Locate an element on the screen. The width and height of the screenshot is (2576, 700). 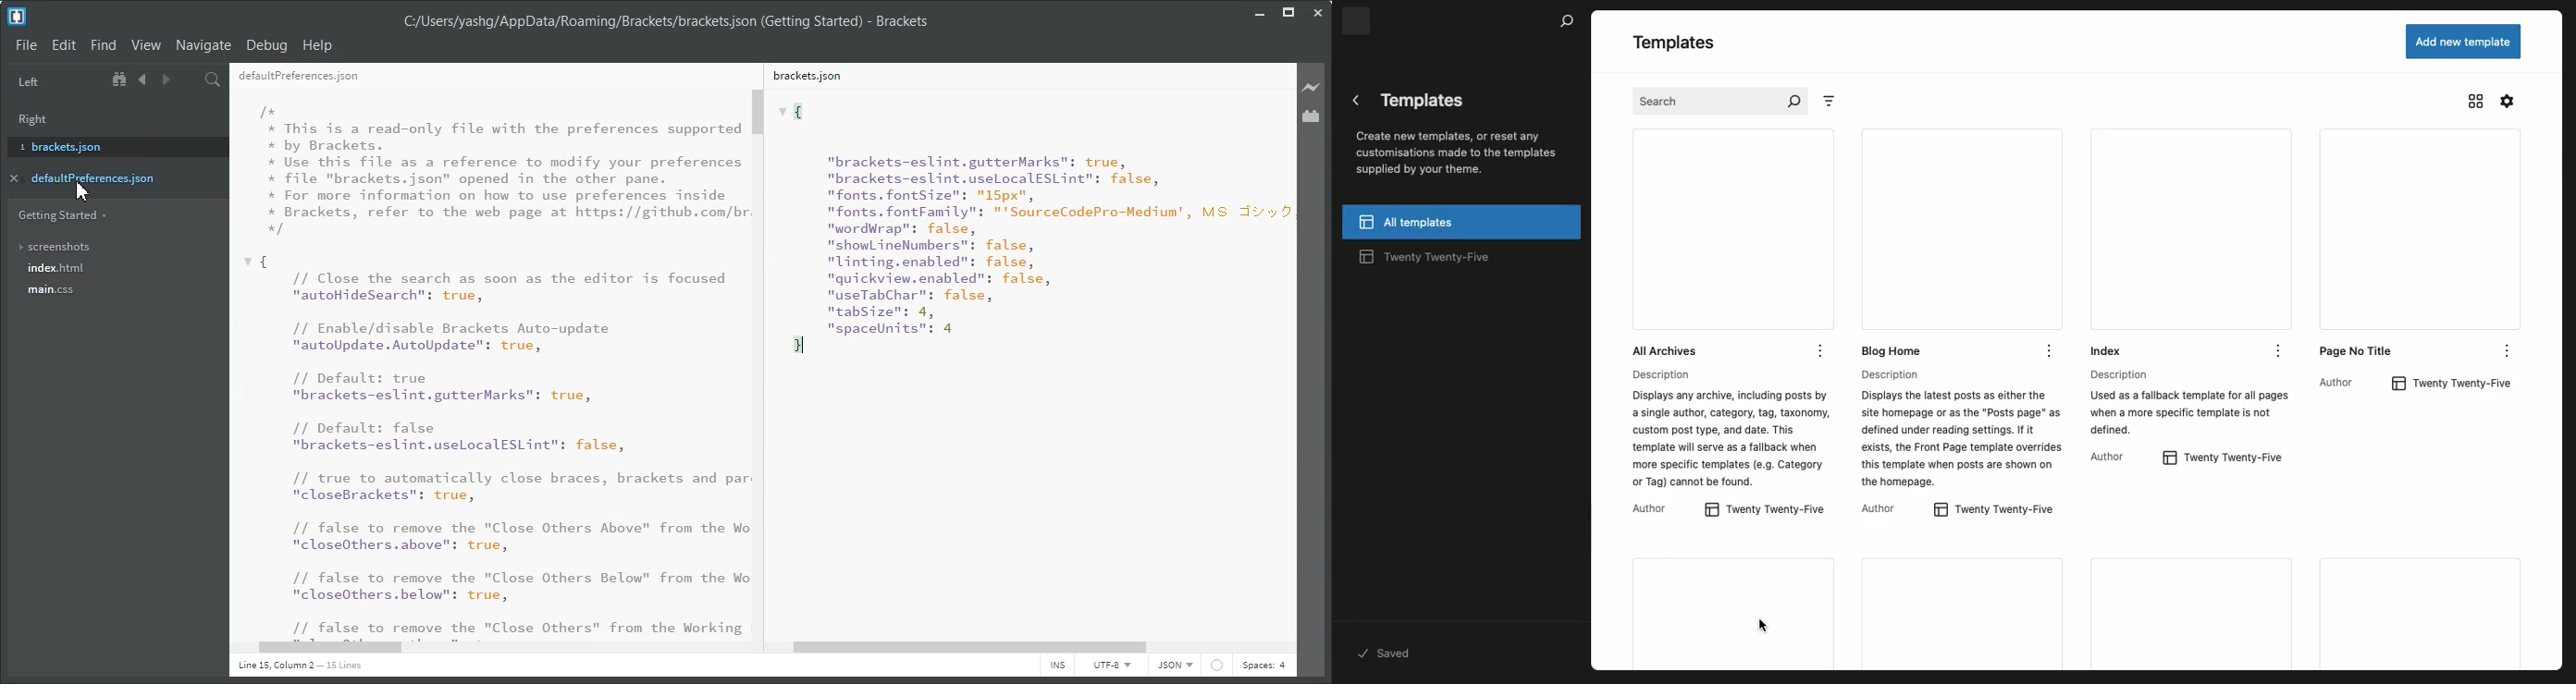
Cursor is located at coordinates (83, 190).